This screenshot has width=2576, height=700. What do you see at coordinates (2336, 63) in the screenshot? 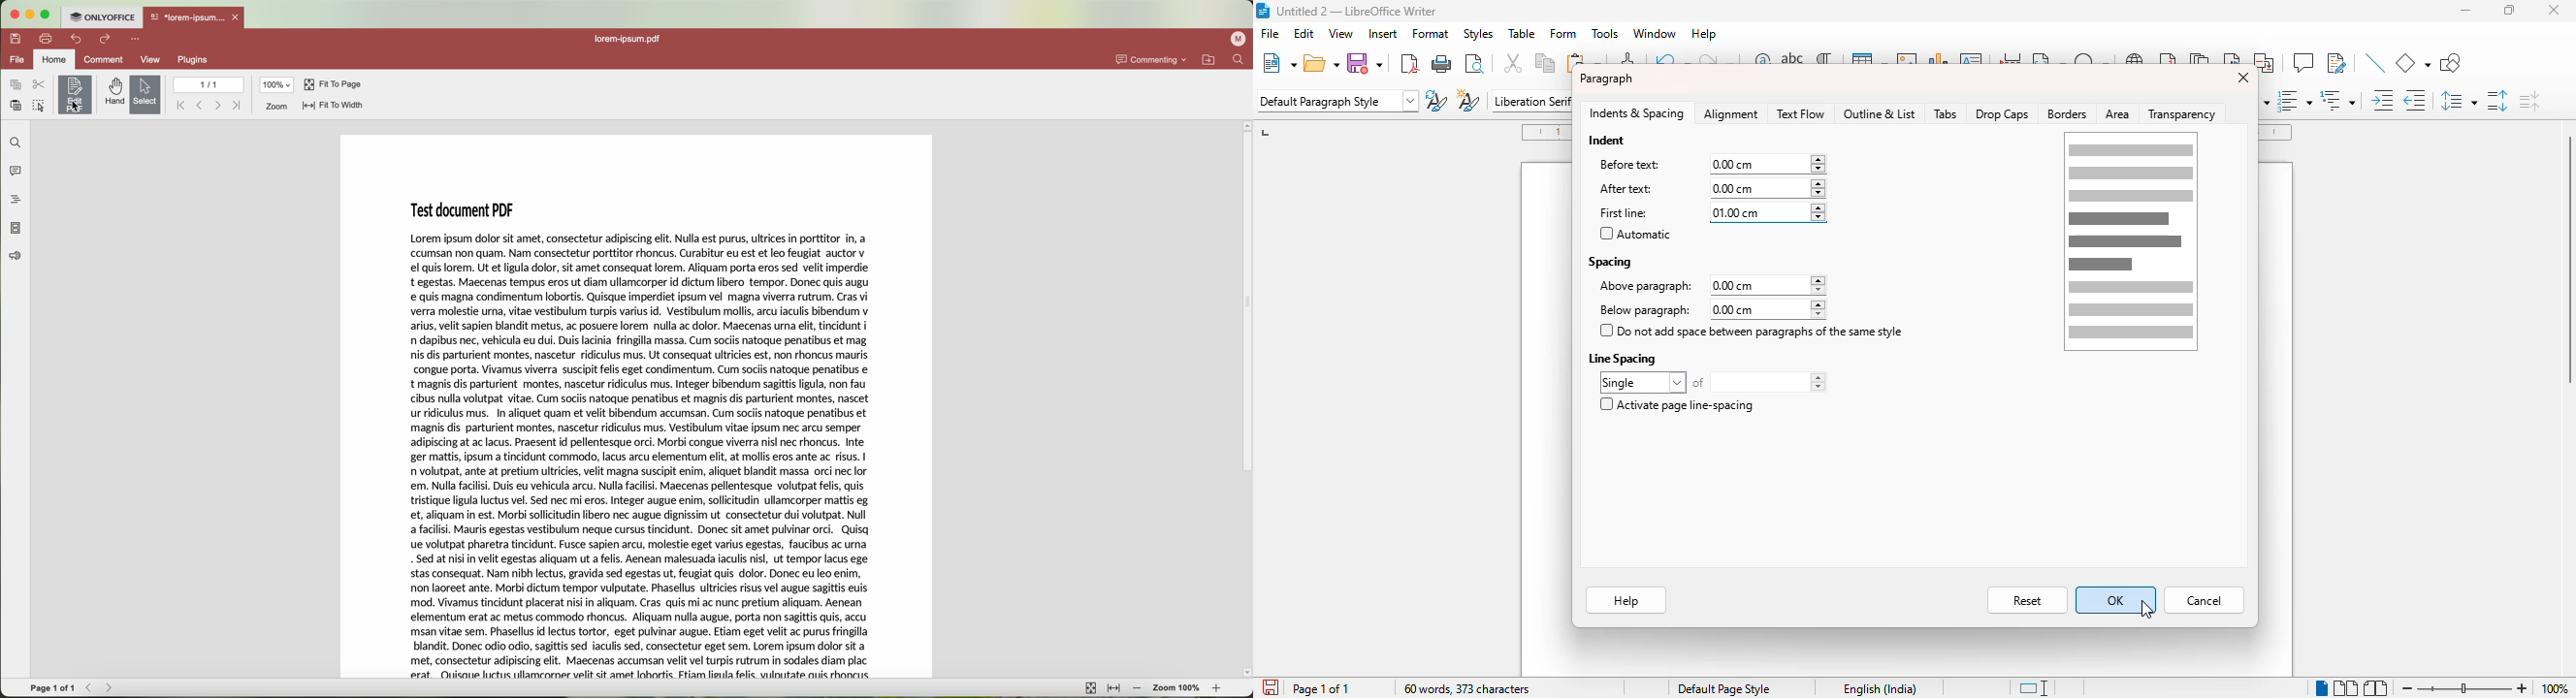
I see `show track changes functions` at bounding box center [2336, 63].